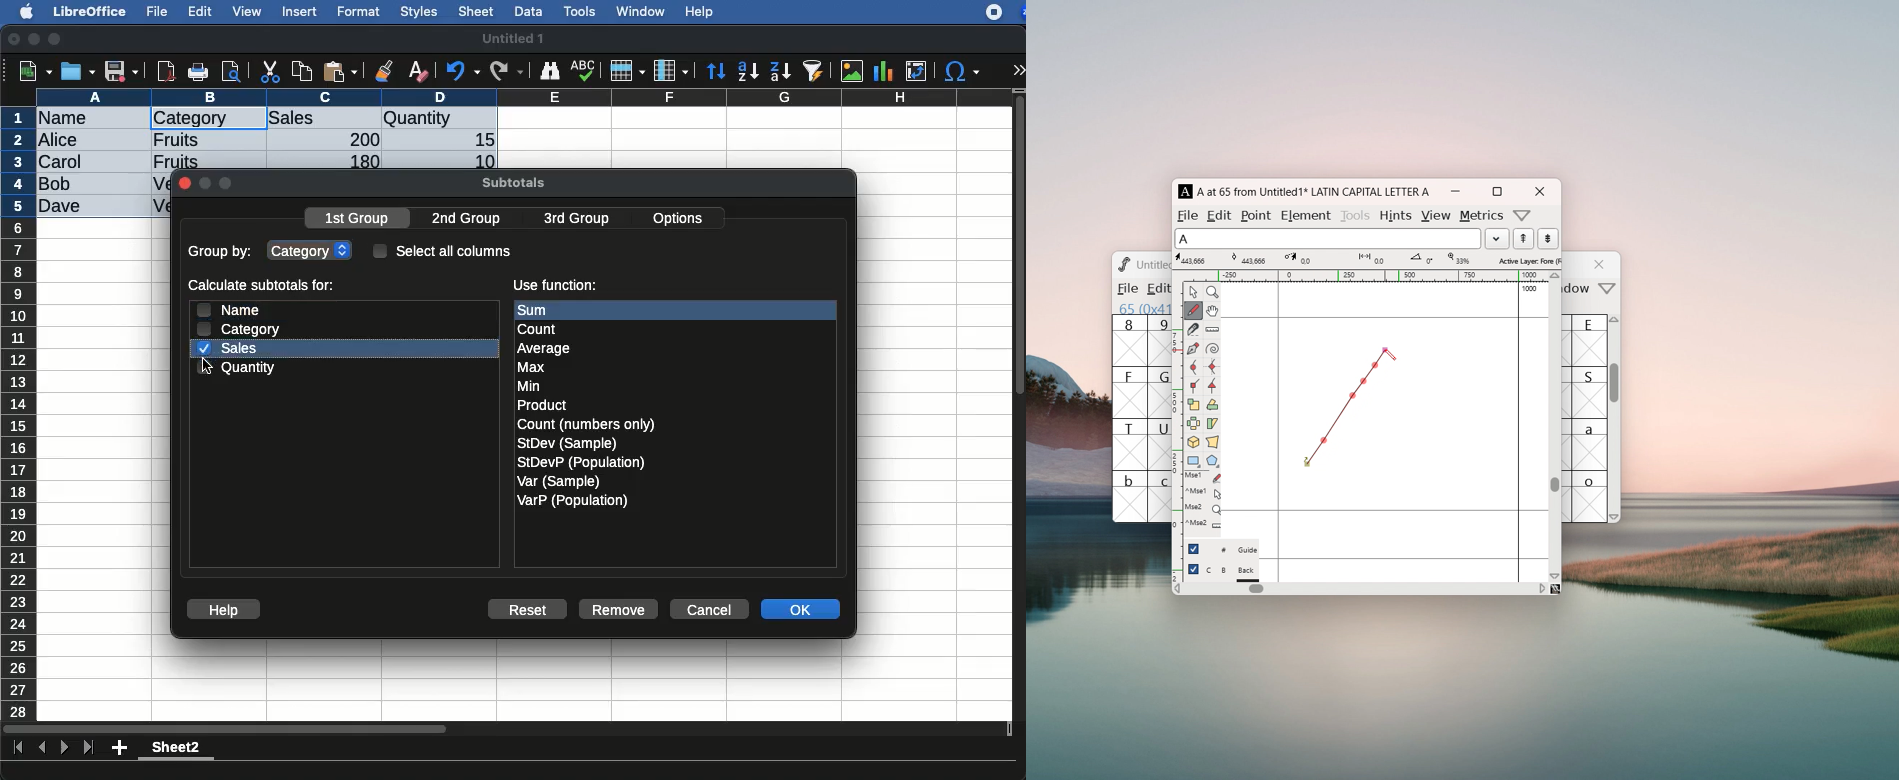 Image resolution: width=1904 pixels, height=784 pixels. Describe the element at coordinates (1194, 569) in the screenshot. I see `checkbox` at that location.